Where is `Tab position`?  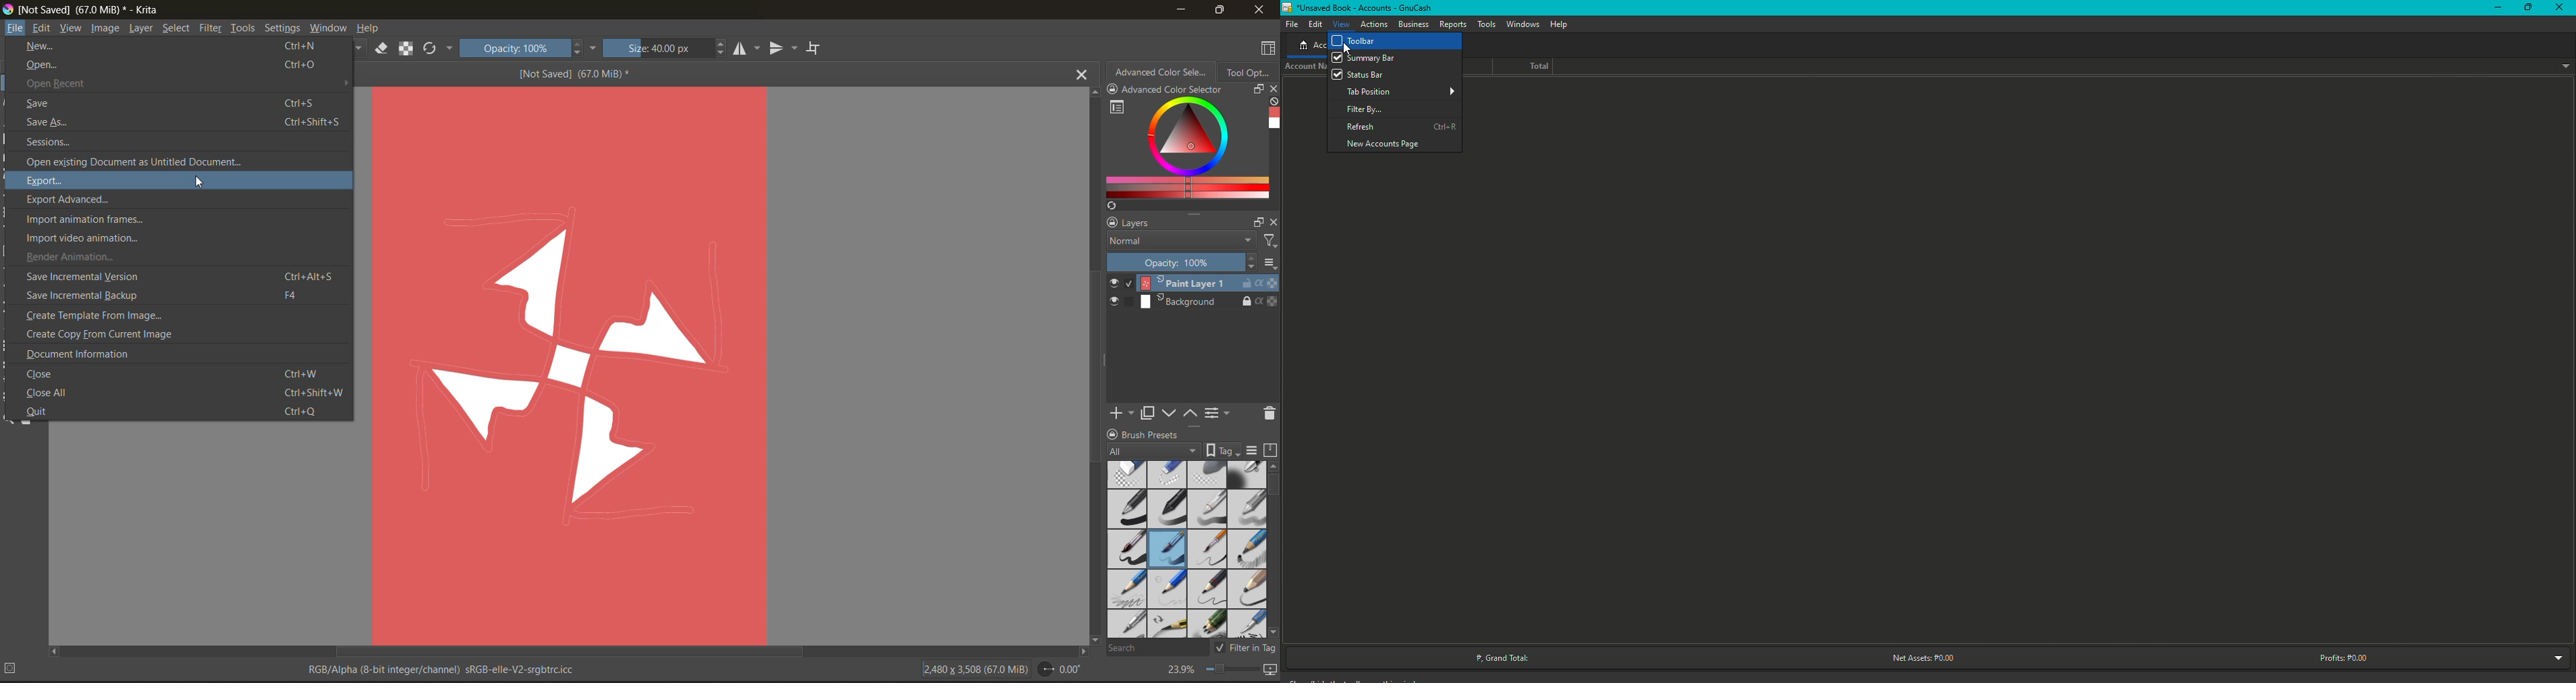 Tab position is located at coordinates (1372, 91).